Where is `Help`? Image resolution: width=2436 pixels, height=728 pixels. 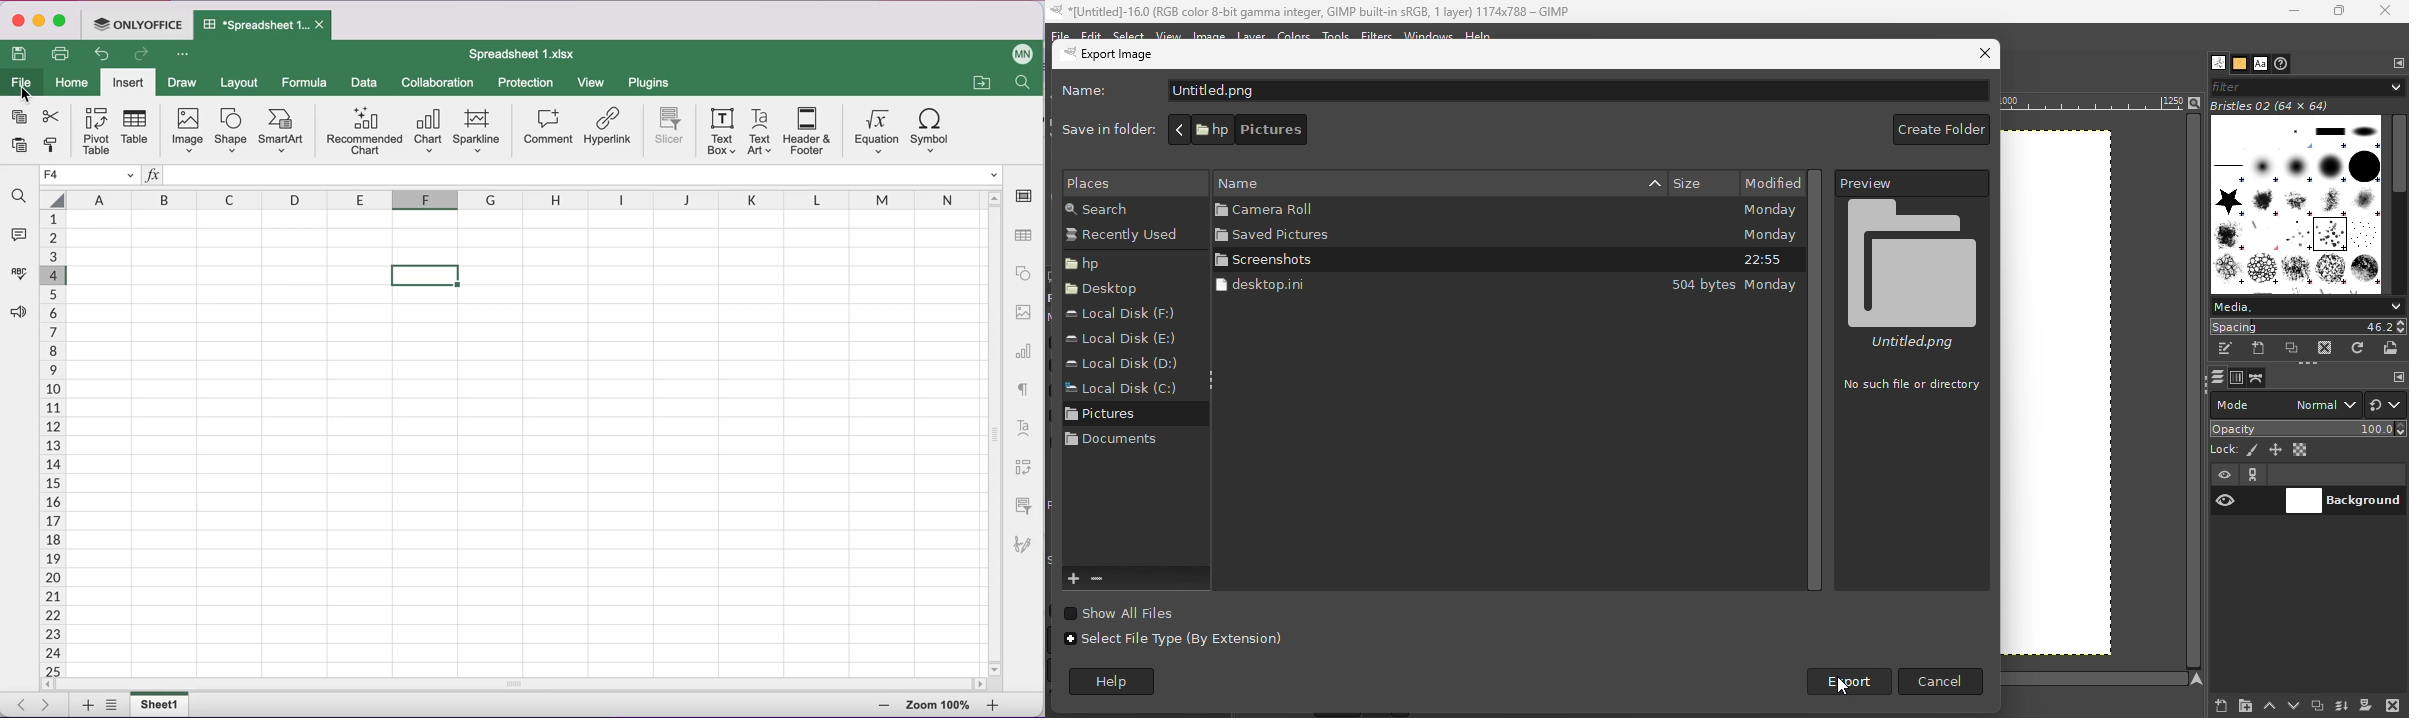
Help is located at coordinates (1120, 683).